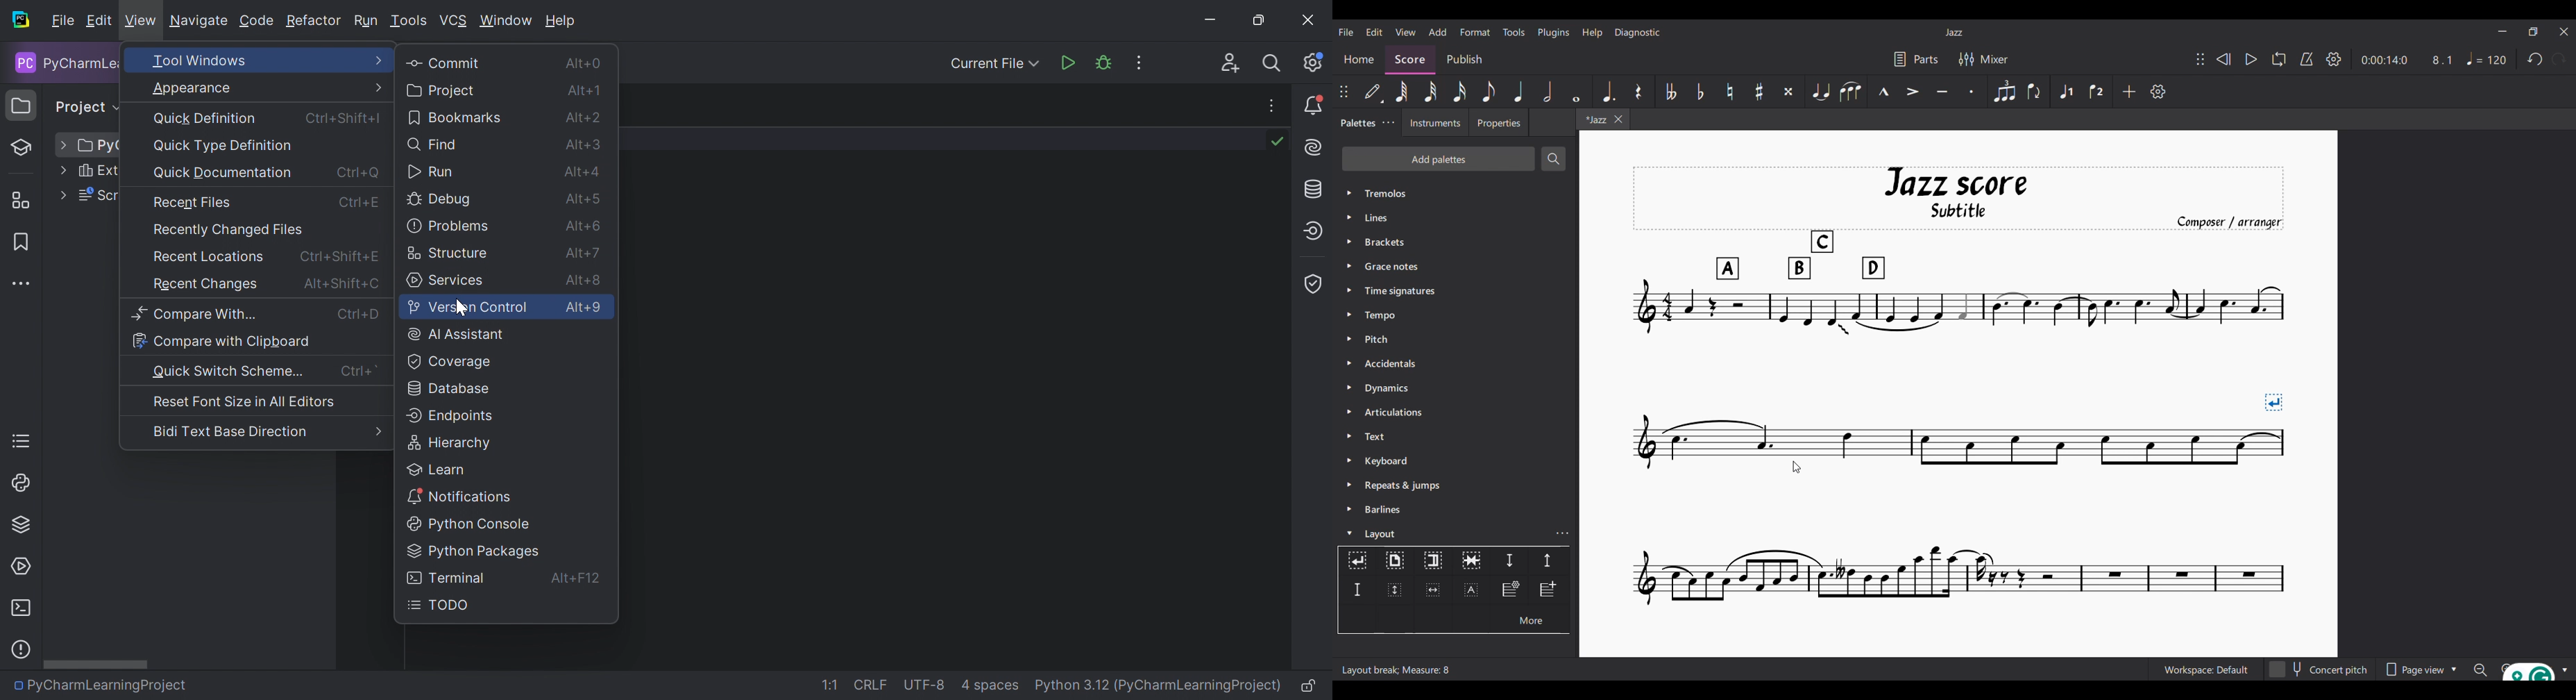 The height and width of the screenshot is (700, 2576). I want to click on Properties, so click(1499, 122).